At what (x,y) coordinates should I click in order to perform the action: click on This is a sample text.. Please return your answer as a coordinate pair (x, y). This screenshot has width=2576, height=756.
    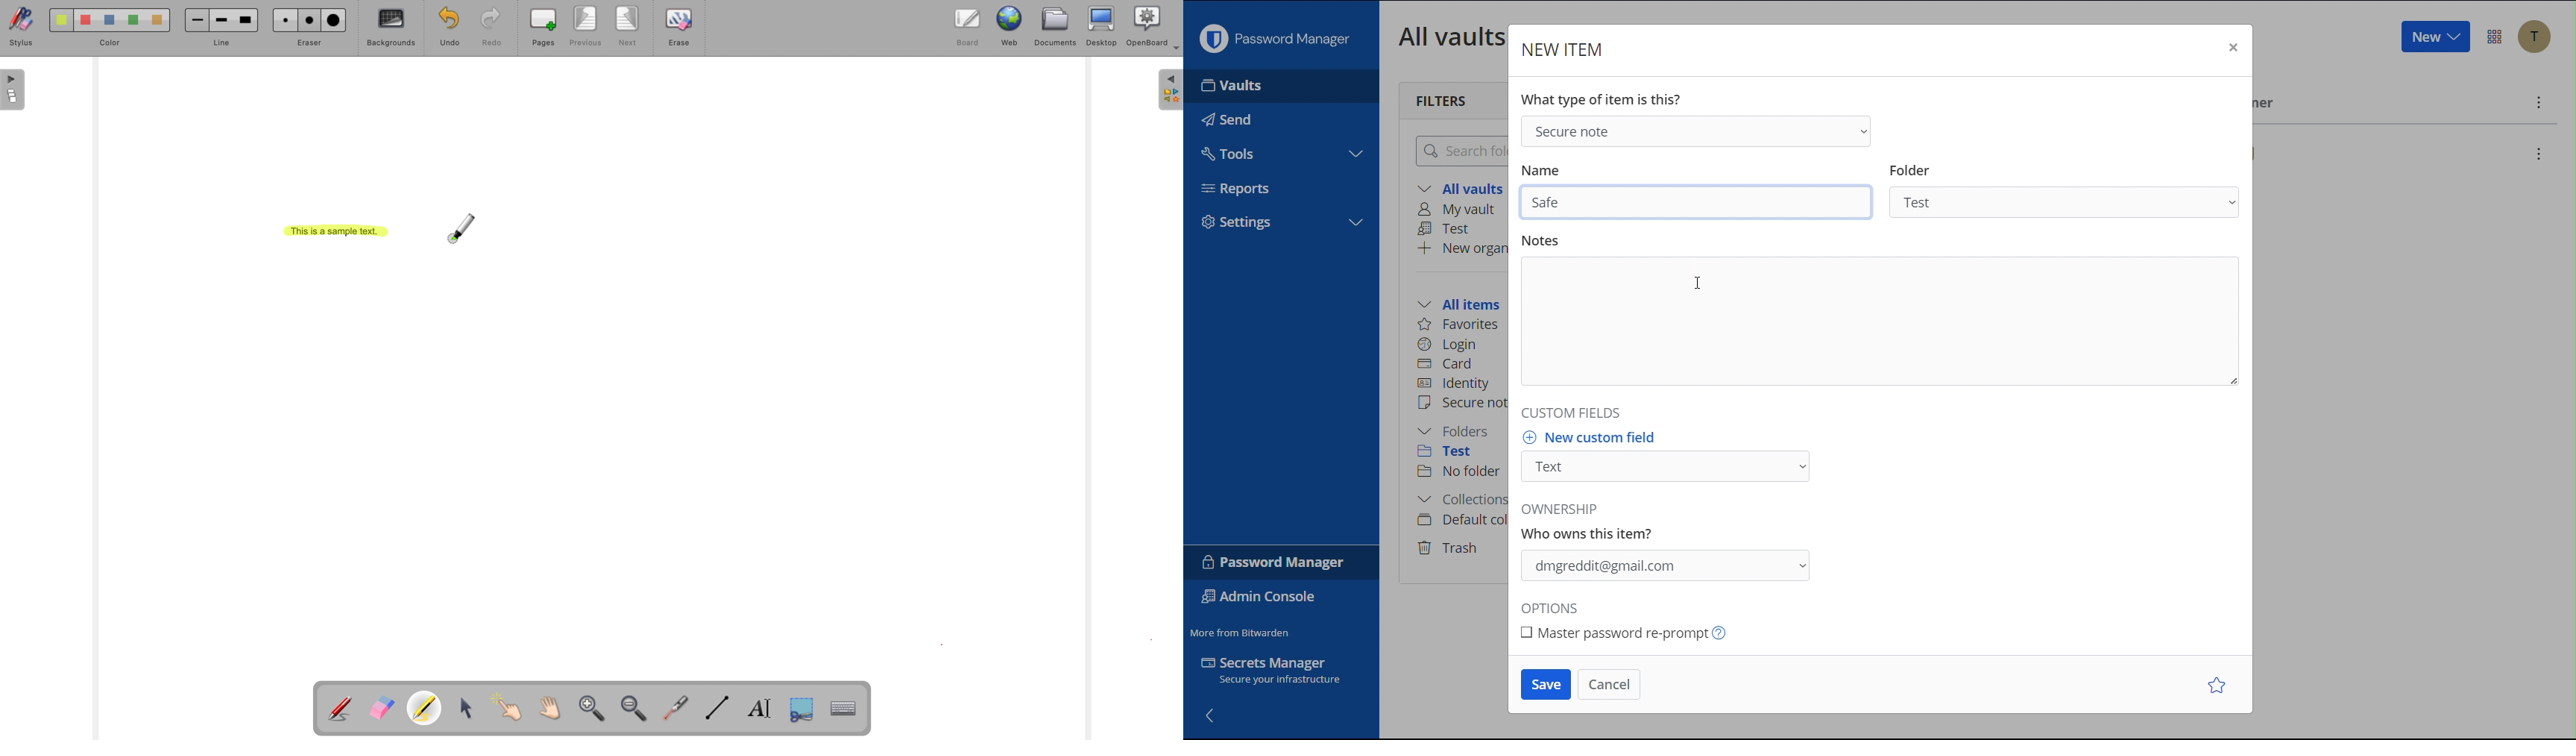
    Looking at the image, I should click on (341, 232).